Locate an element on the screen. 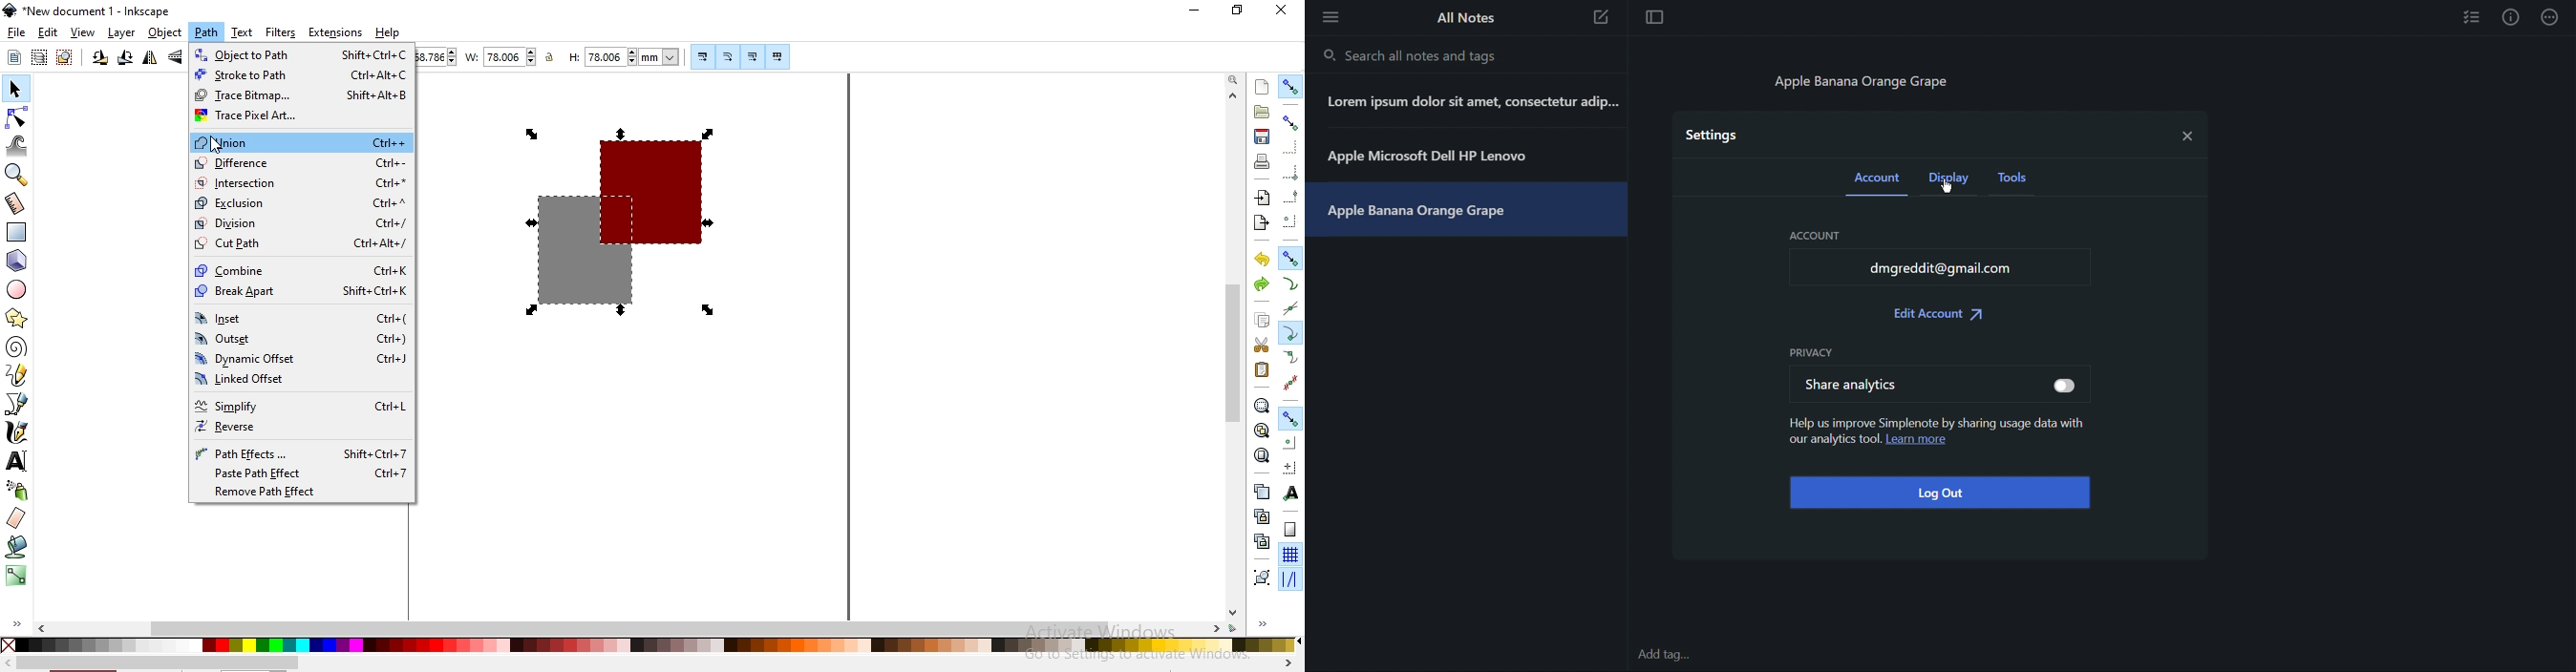 This screenshot has width=2576, height=672. snap to grids is located at coordinates (1289, 556).